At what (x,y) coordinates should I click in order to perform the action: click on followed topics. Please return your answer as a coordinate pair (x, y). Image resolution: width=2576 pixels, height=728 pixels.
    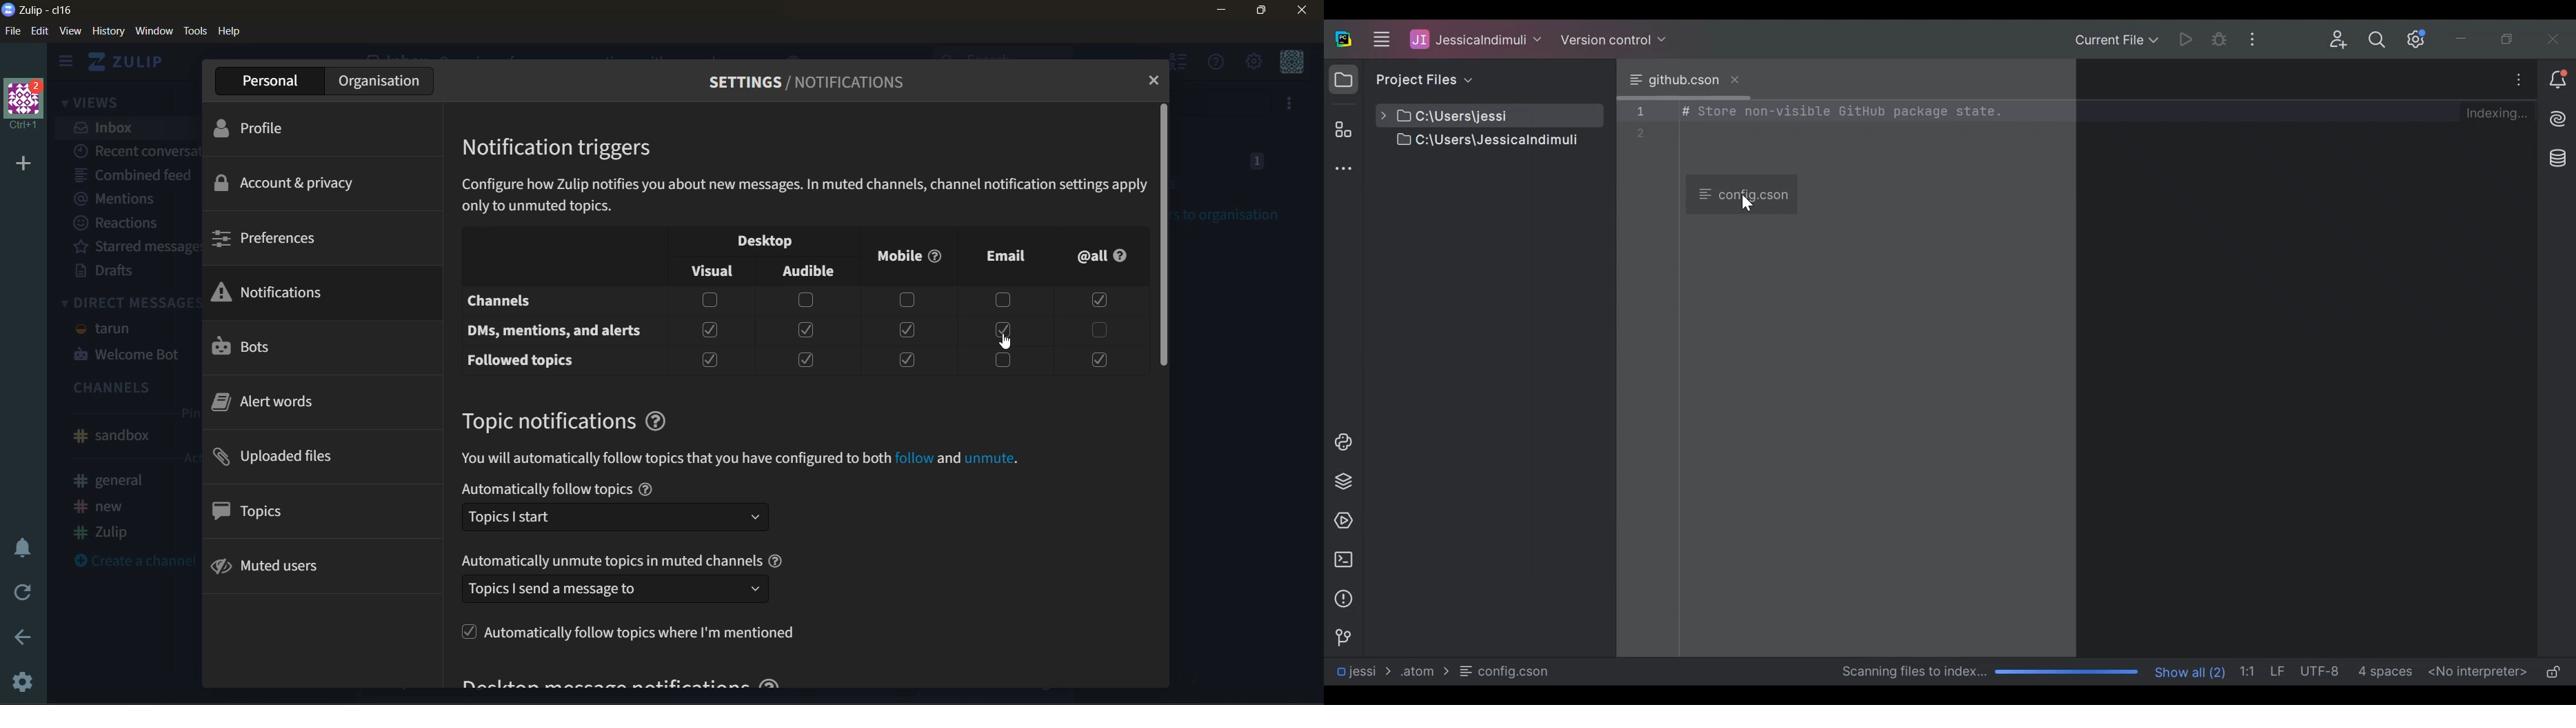
    Looking at the image, I should click on (520, 359).